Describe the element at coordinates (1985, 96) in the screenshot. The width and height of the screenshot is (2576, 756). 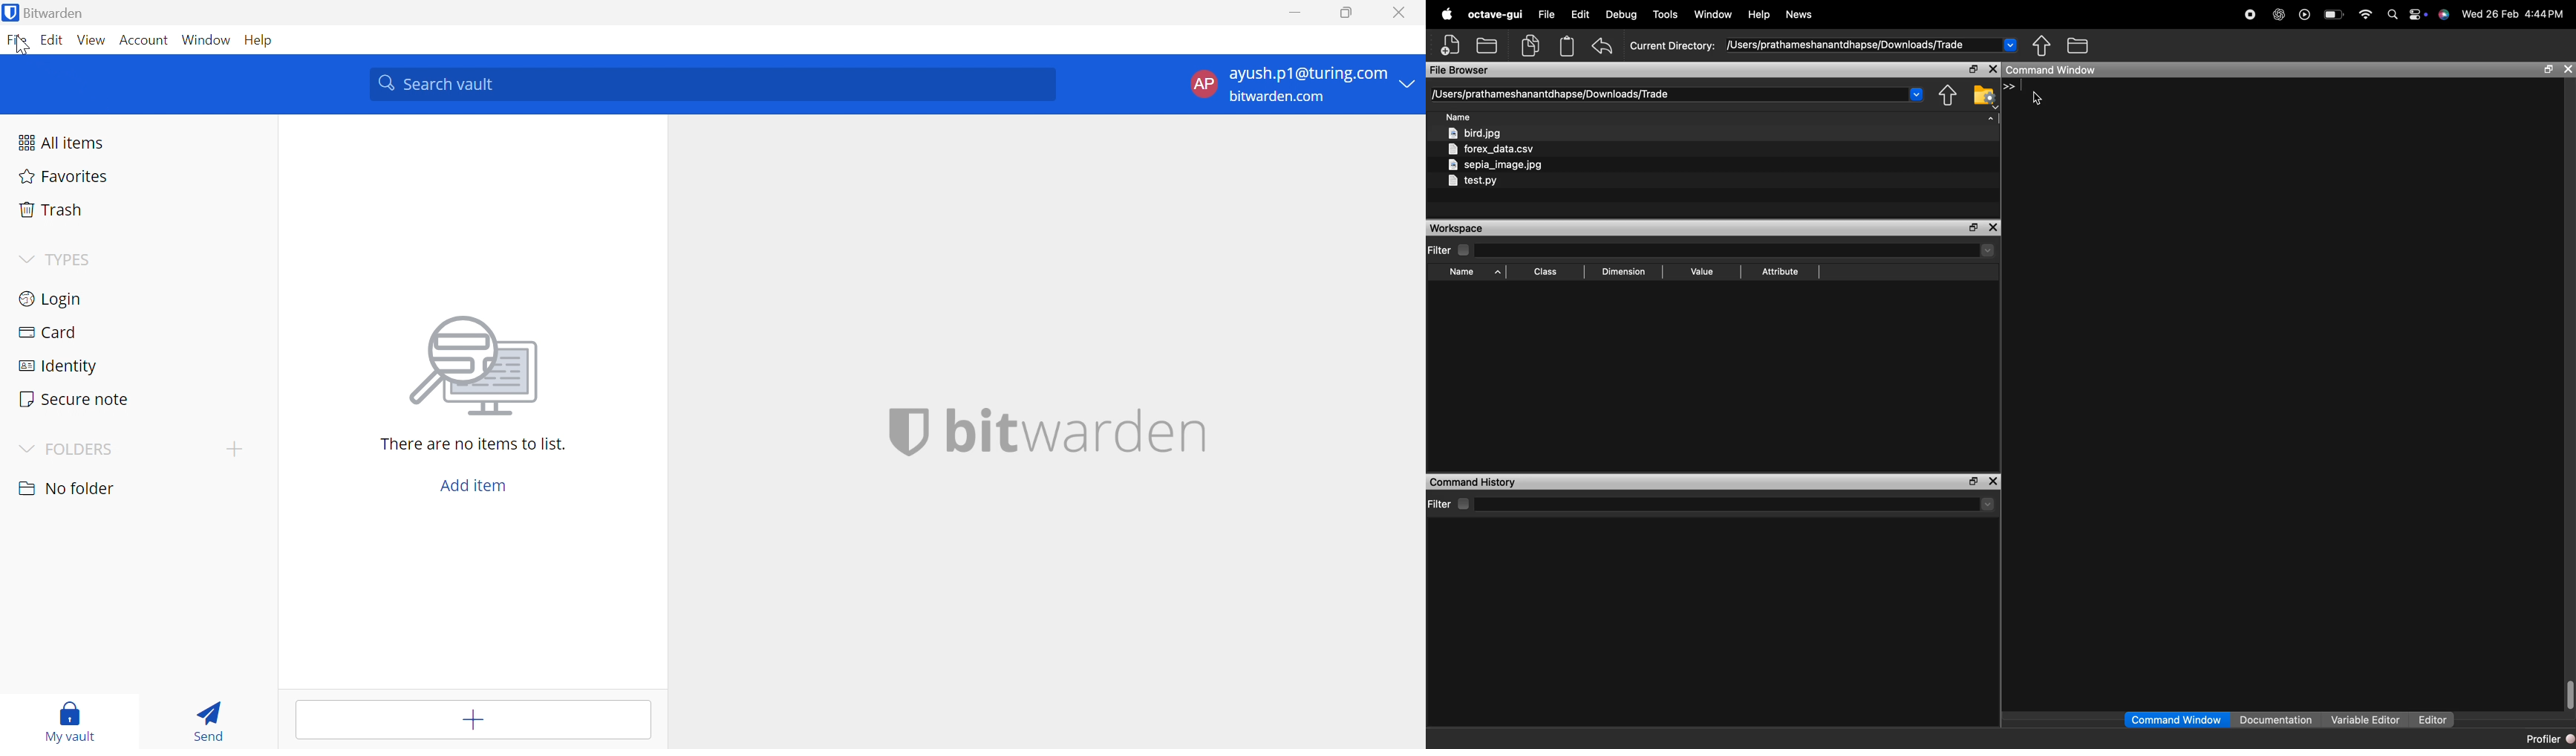
I see `folder settings` at that location.